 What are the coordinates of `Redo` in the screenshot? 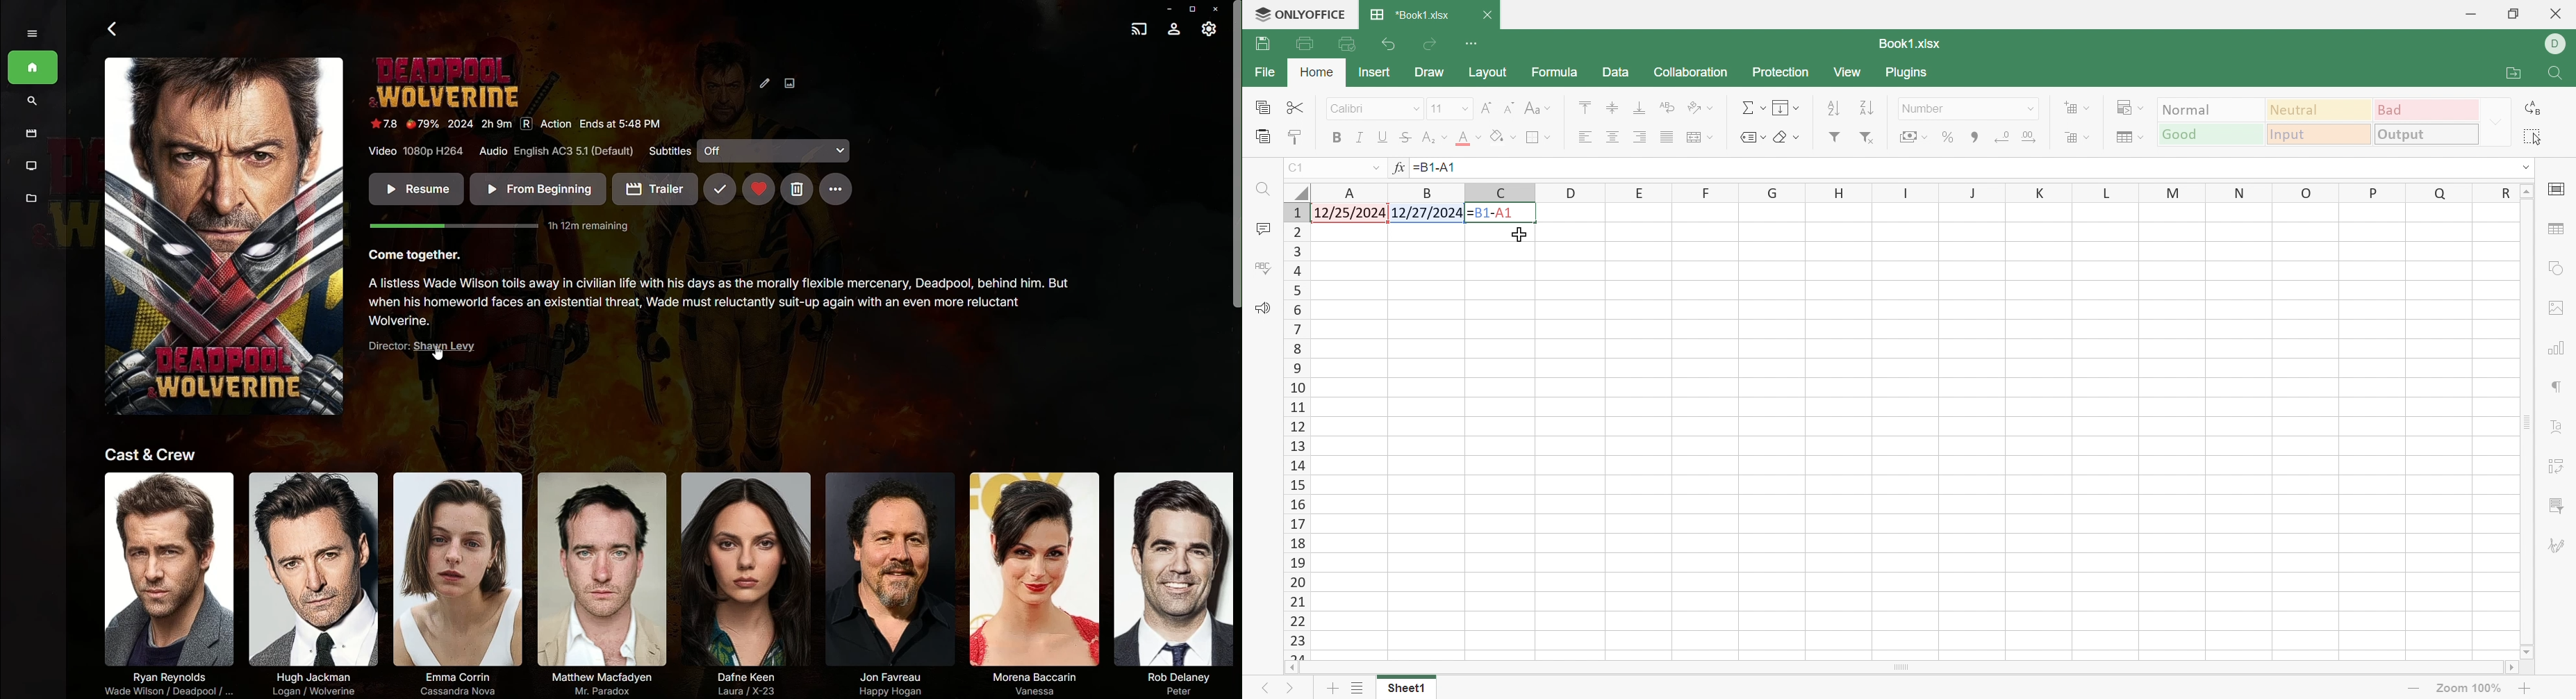 It's located at (1431, 44).